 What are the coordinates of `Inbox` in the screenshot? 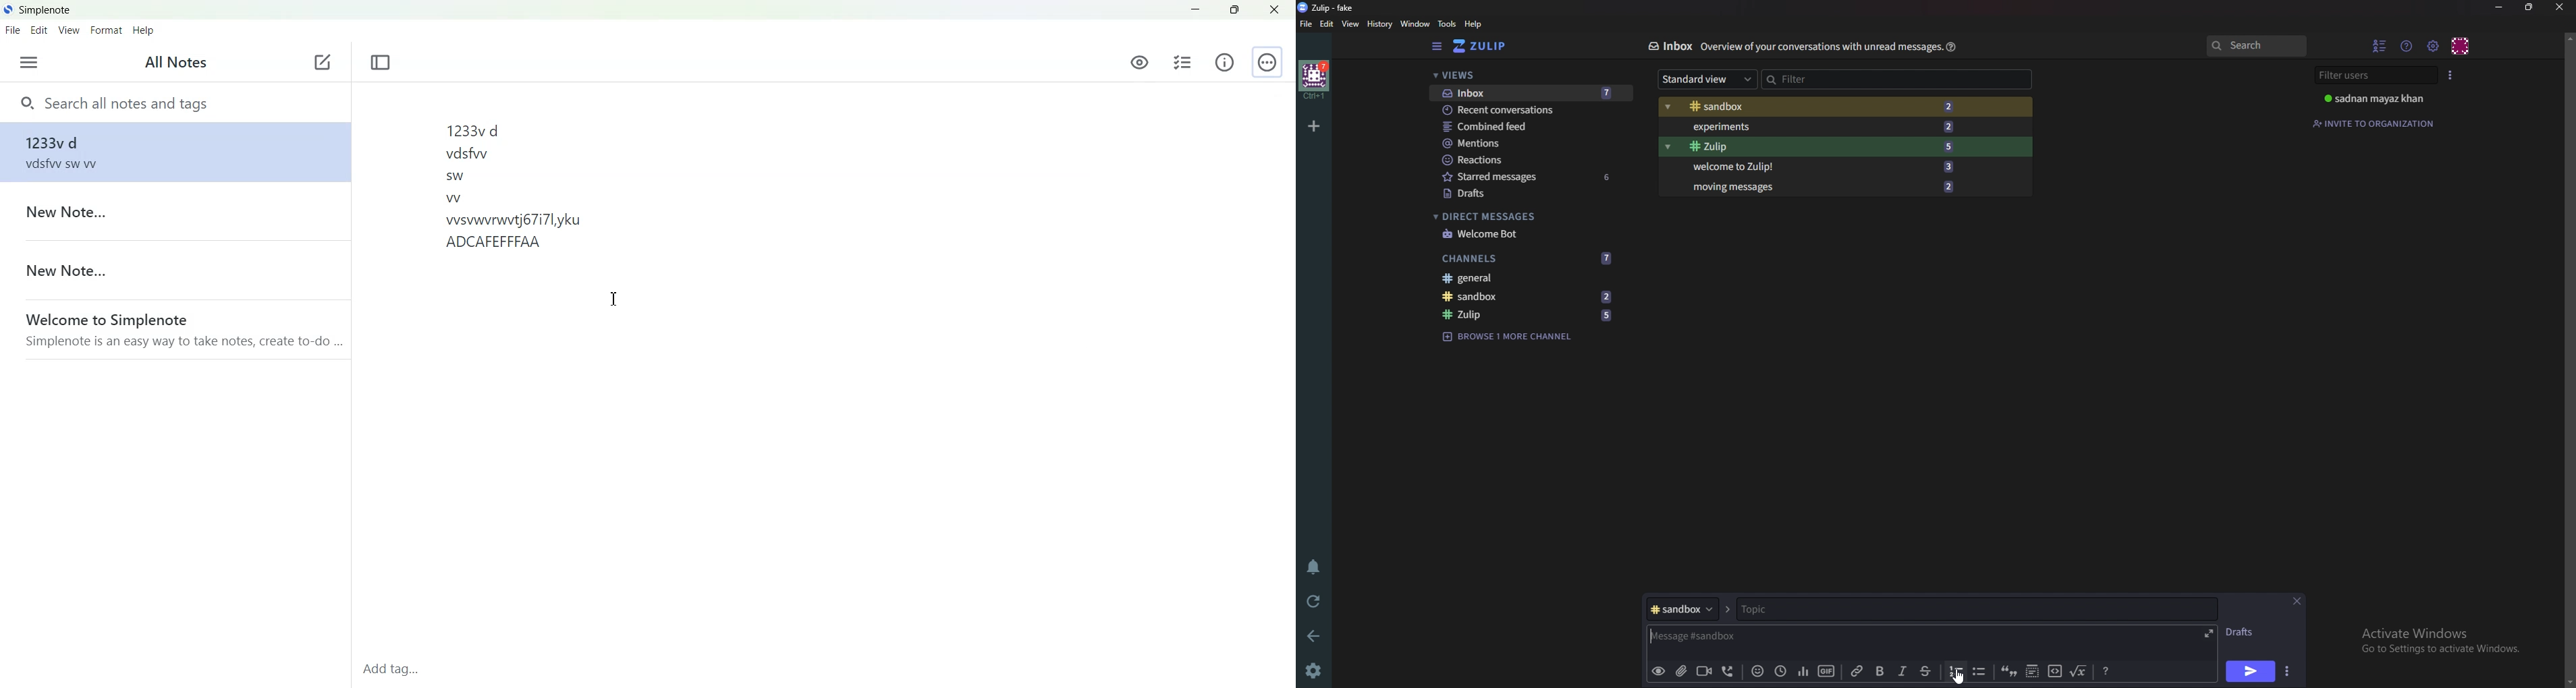 It's located at (1669, 46).